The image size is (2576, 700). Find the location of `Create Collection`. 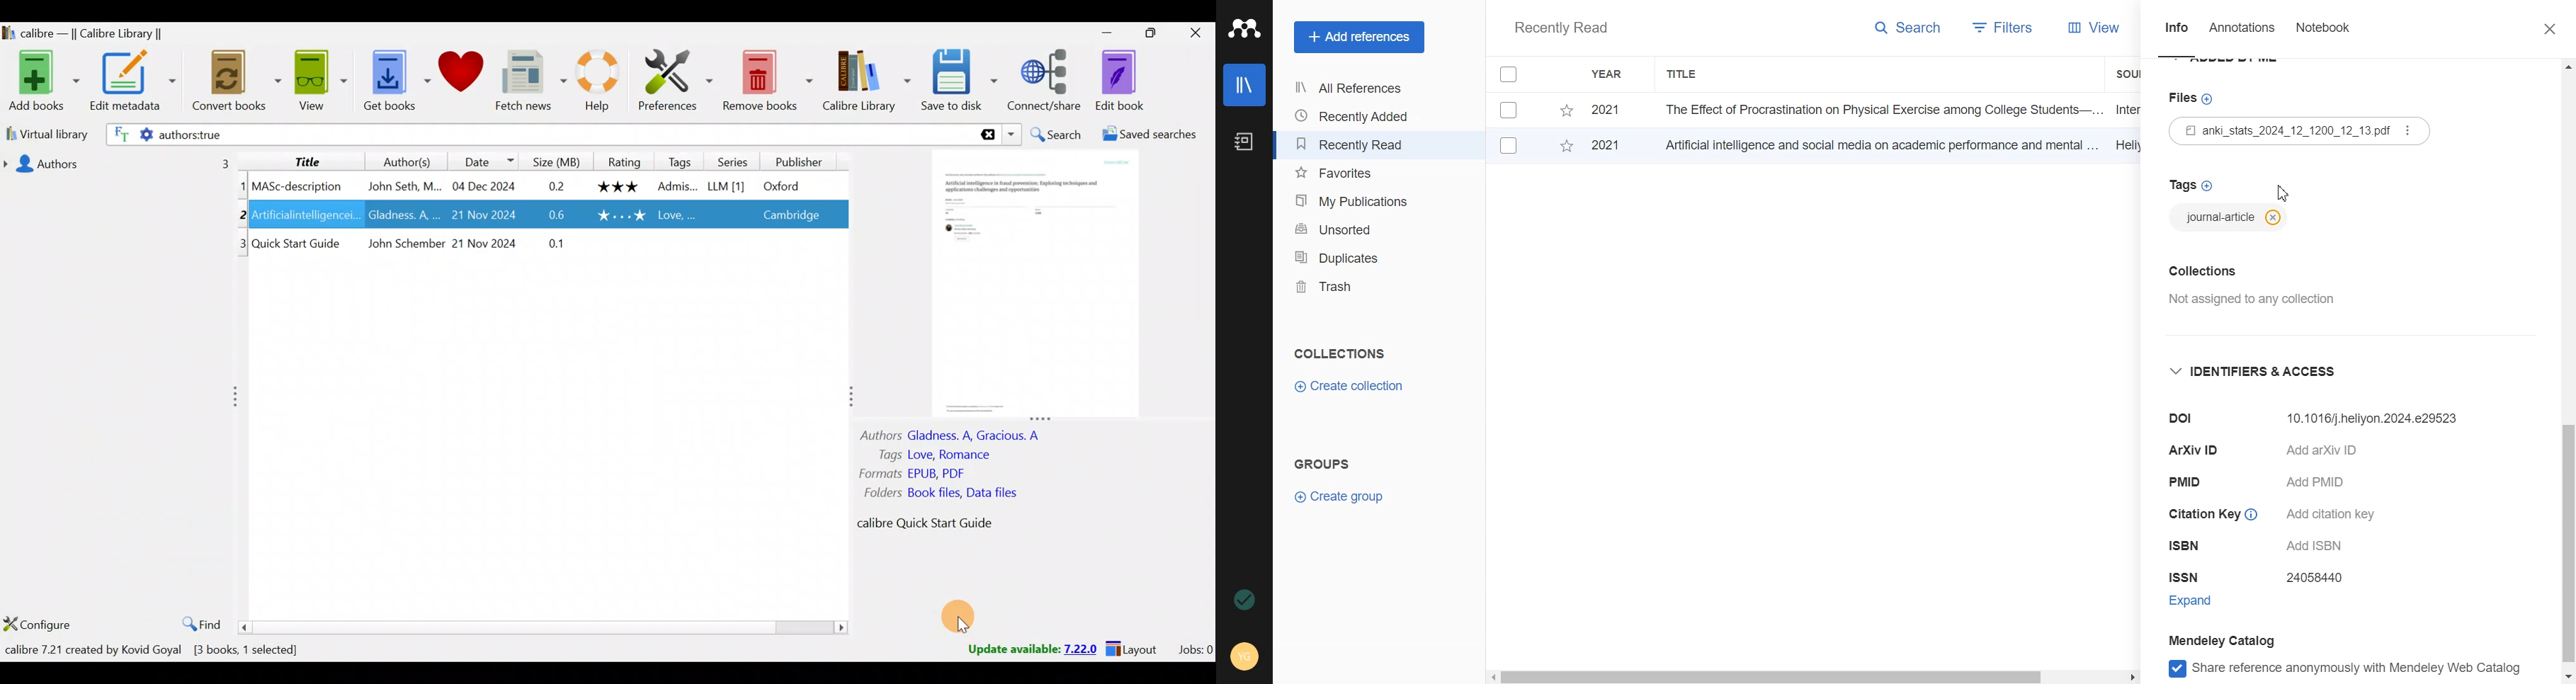

Create Collection is located at coordinates (1351, 387).